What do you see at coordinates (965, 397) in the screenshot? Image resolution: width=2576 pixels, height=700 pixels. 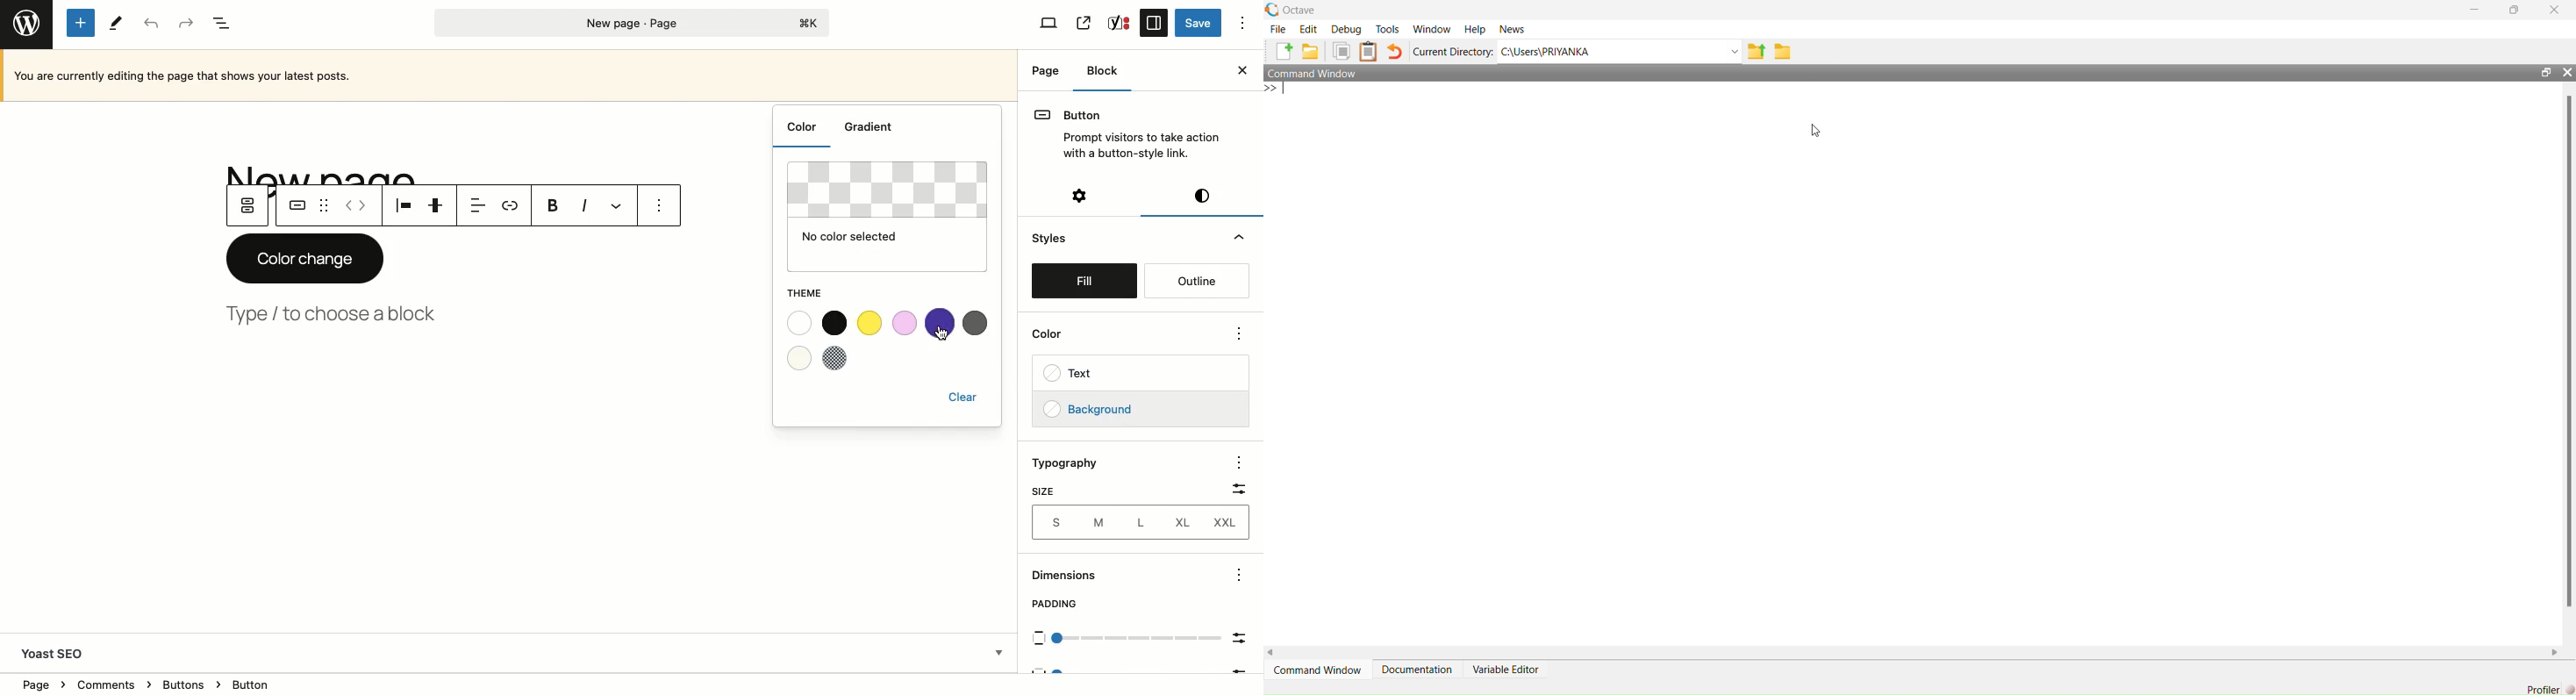 I see `Clear` at bounding box center [965, 397].